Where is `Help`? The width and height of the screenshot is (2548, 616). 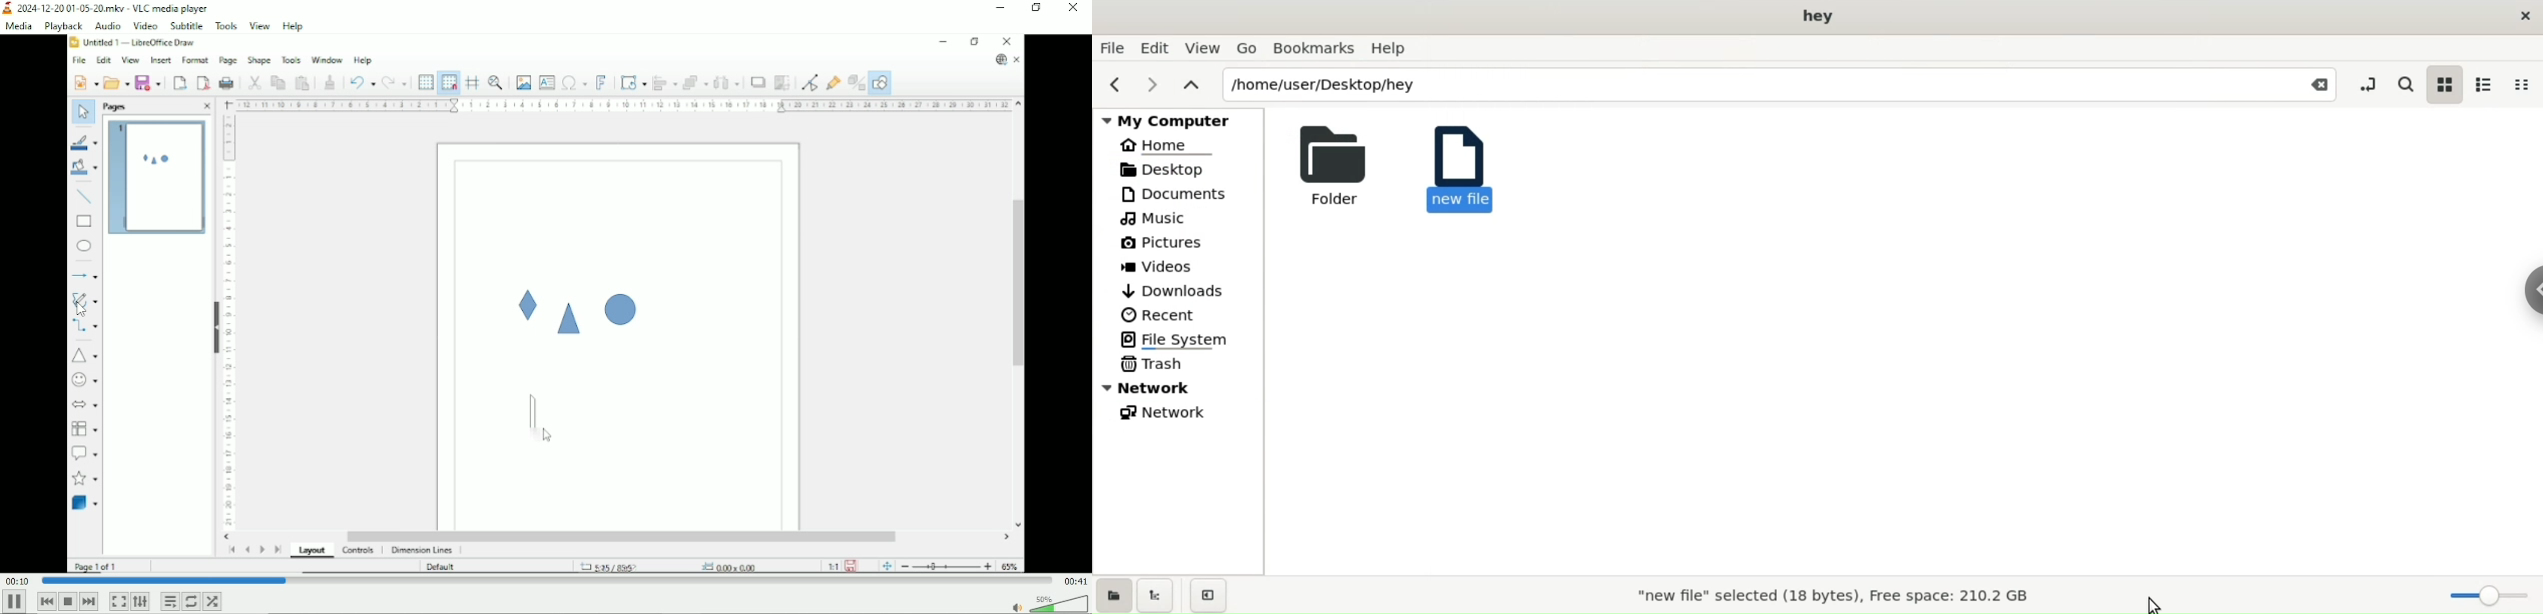 Help is located at coordinates (293, 25).